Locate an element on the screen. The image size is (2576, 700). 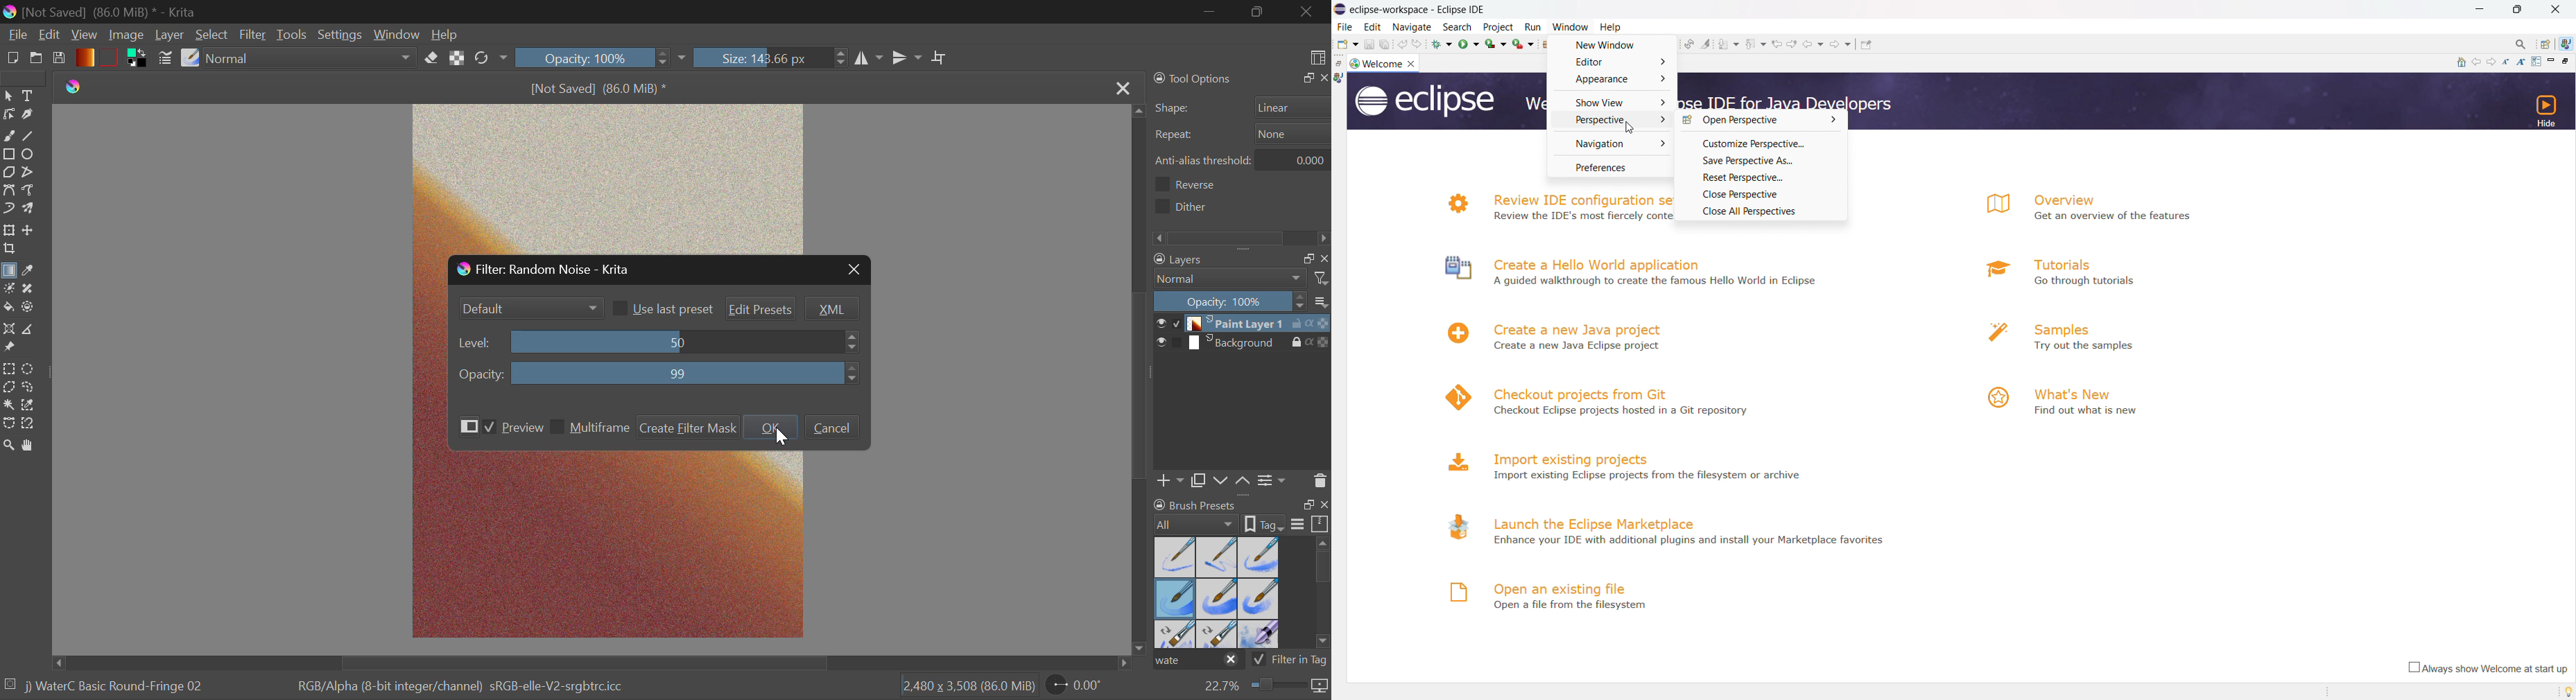
logo is located at coordinates (1452, 270).